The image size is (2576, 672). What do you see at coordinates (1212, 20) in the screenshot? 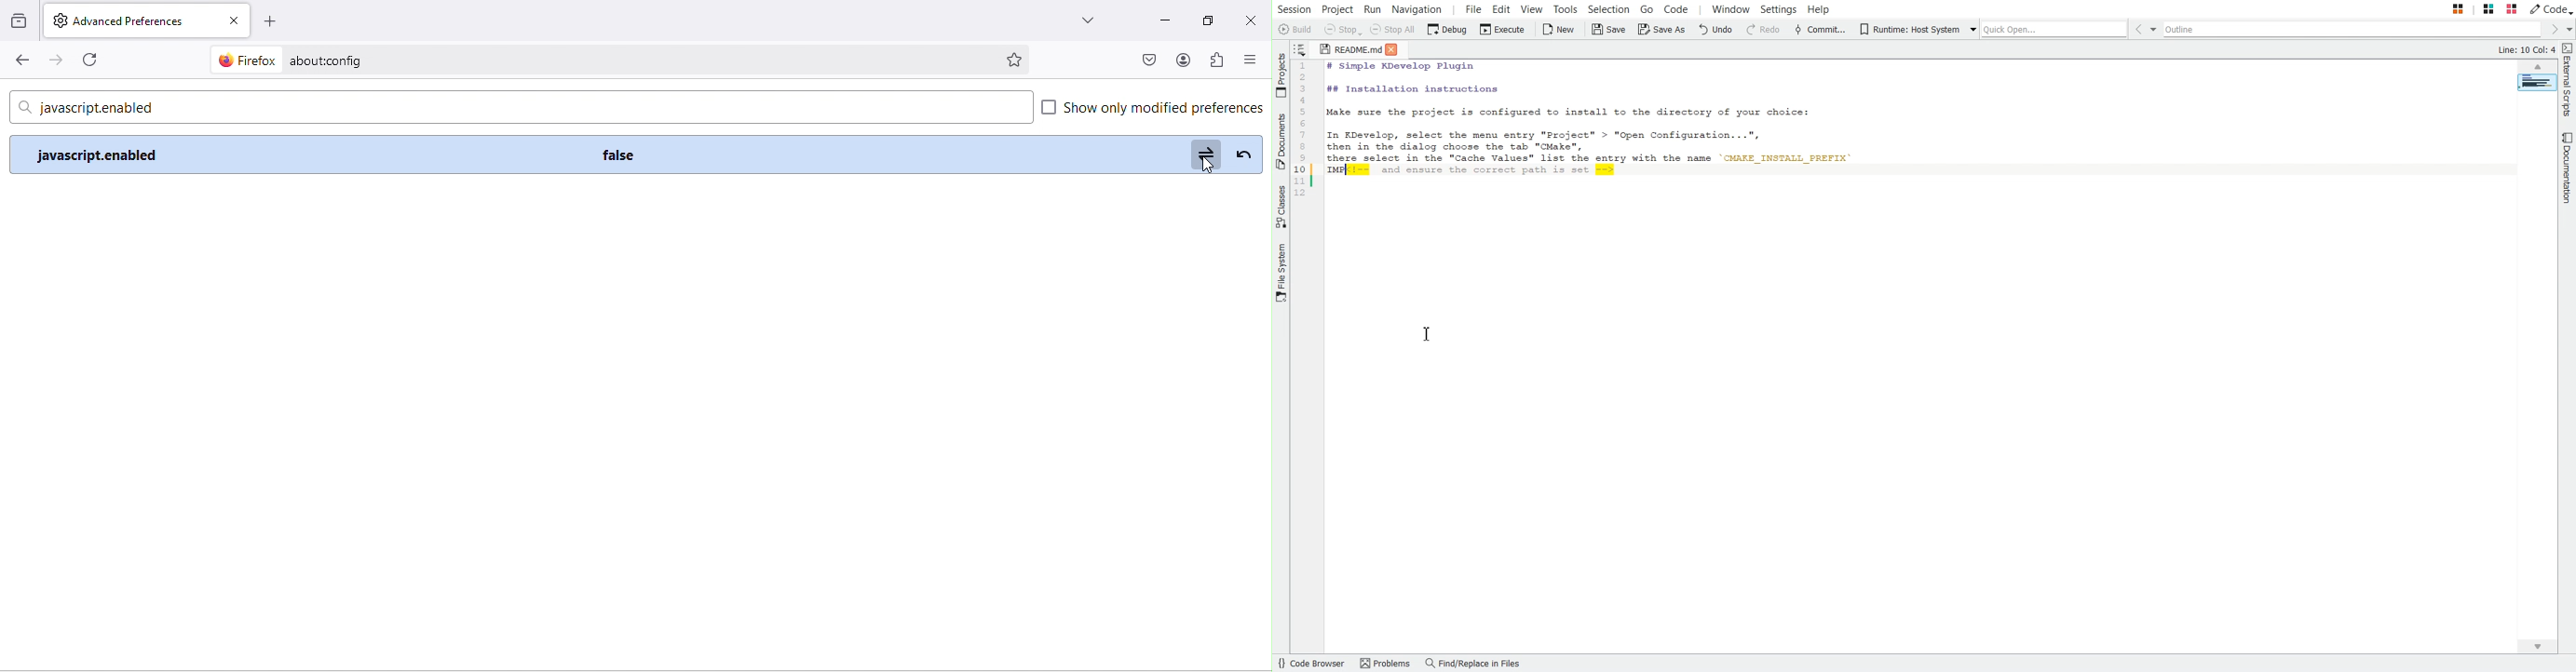
I see `maximize` at bounding box center [1212, 20].